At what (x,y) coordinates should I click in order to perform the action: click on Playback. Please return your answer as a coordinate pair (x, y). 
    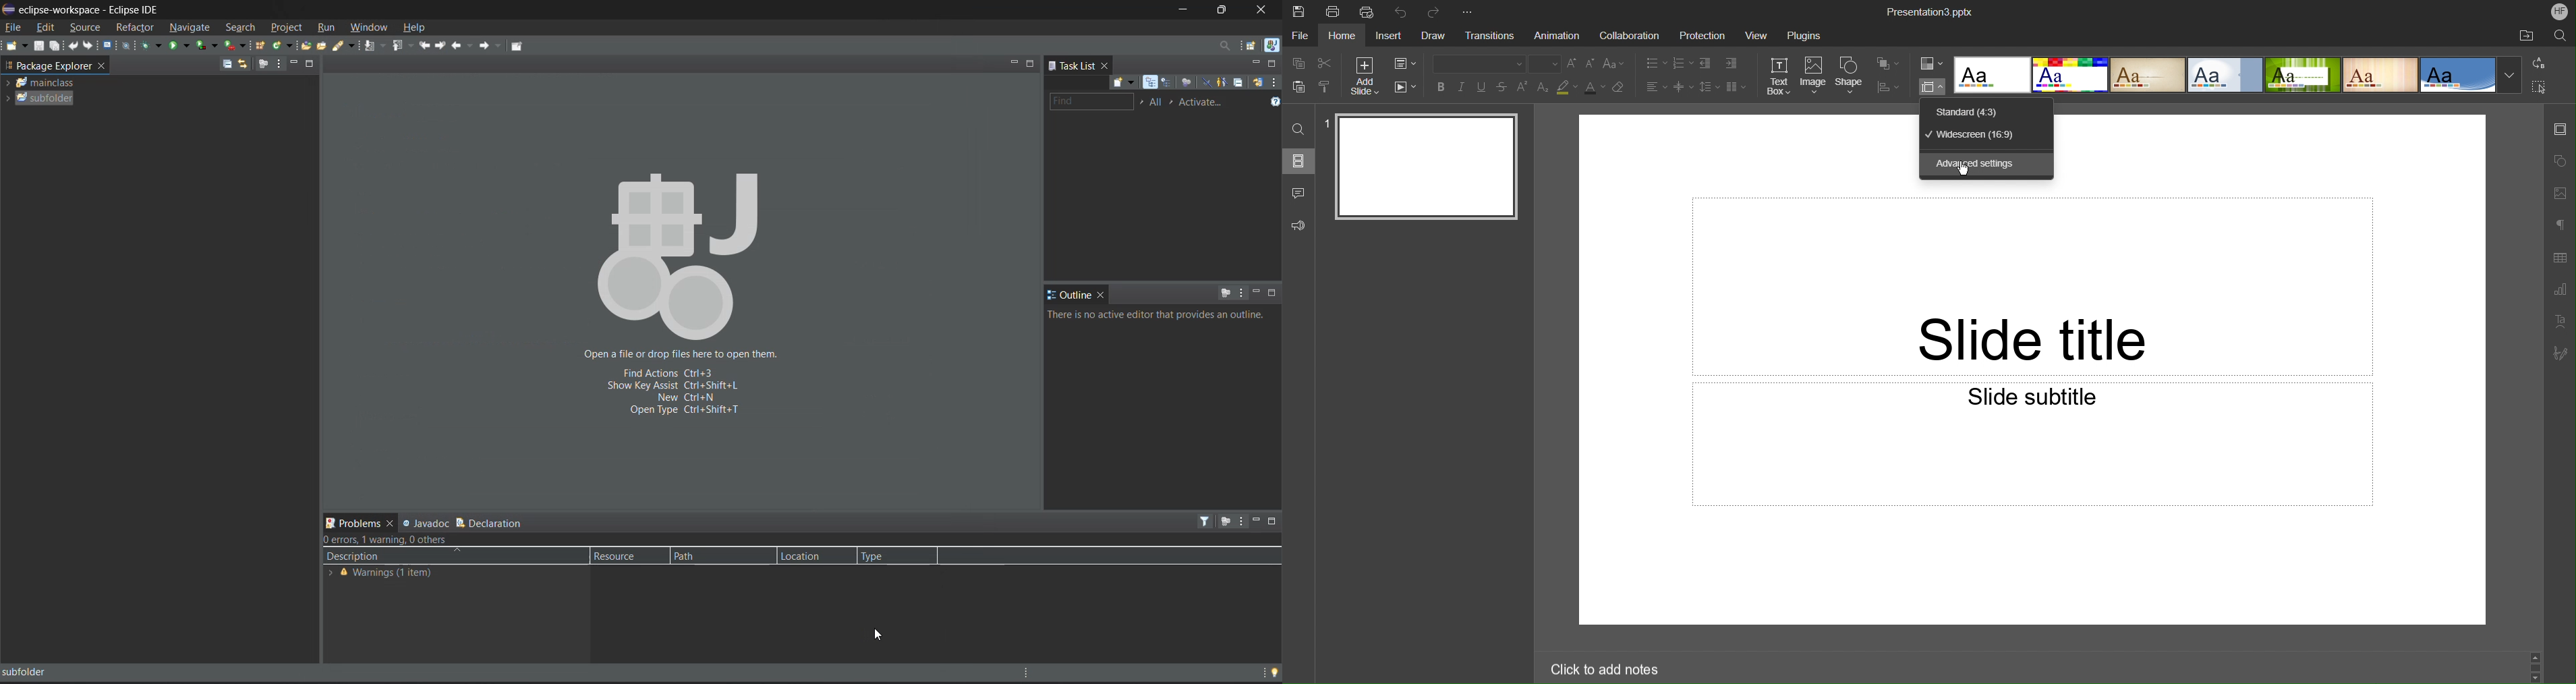
    Looking at the image, I should click on (1406, 87).